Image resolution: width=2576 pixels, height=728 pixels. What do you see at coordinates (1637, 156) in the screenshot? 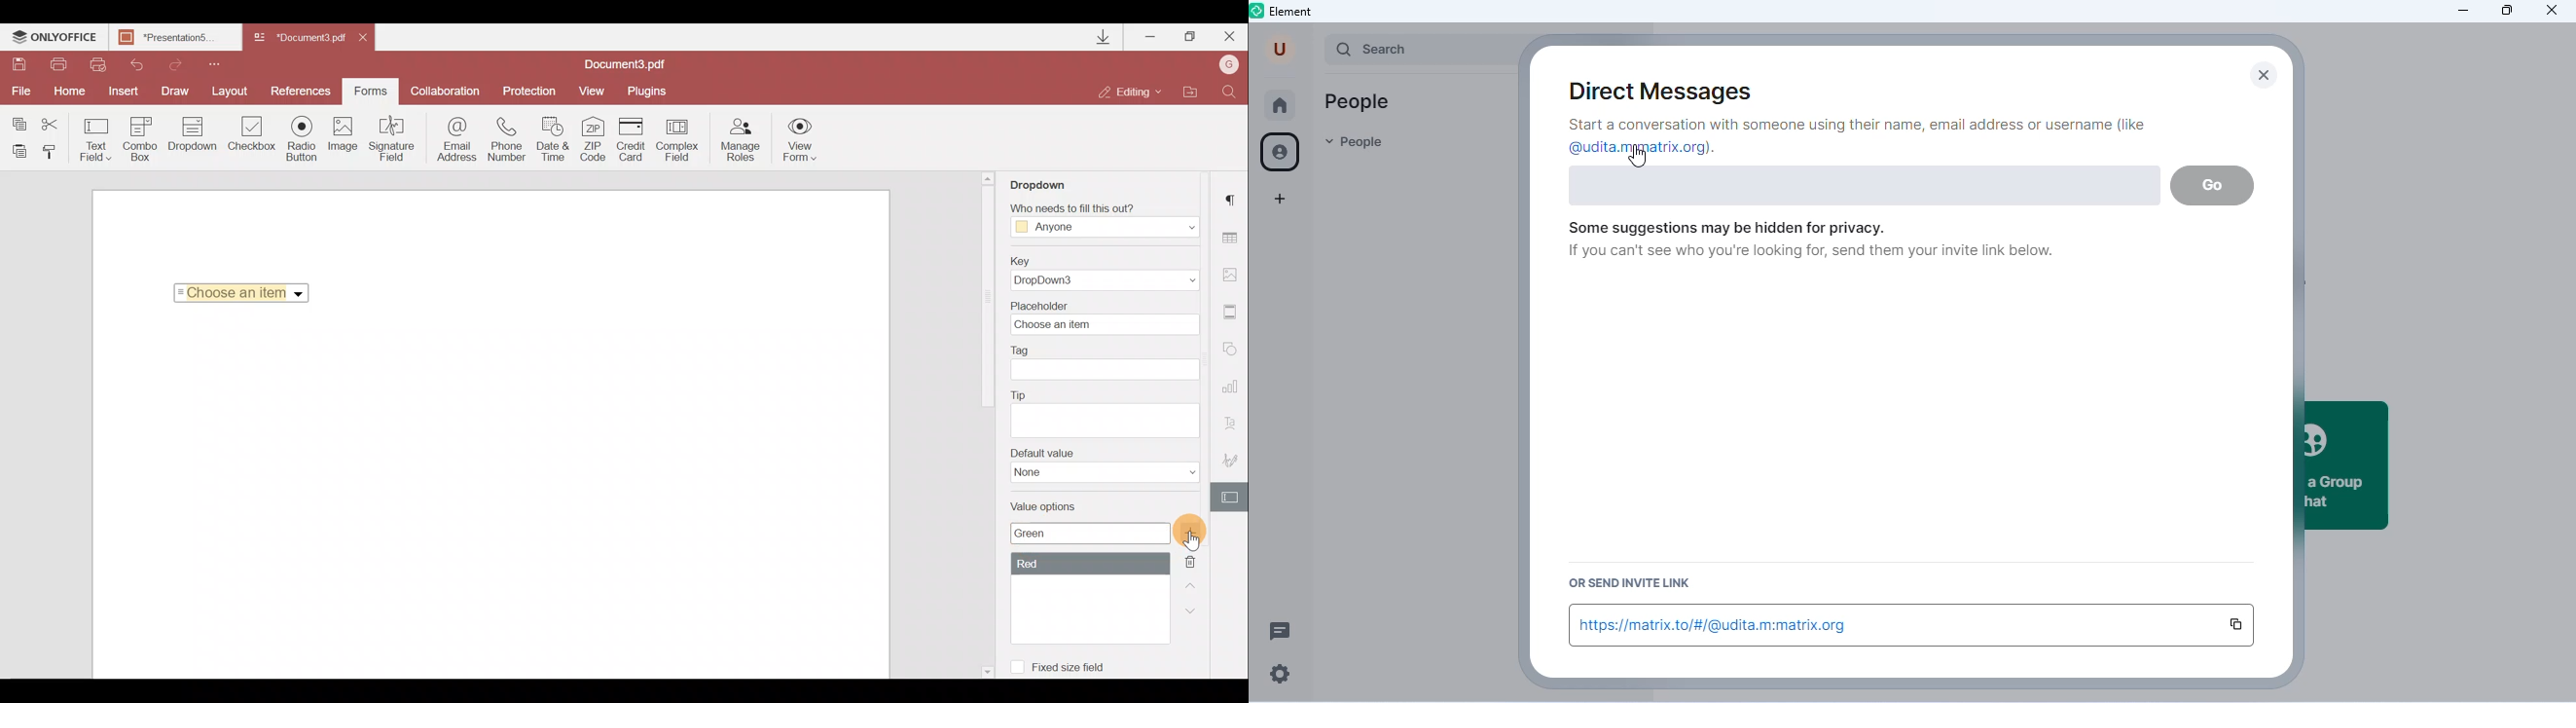
I see `cursor` at bounding box center [1637, 156].